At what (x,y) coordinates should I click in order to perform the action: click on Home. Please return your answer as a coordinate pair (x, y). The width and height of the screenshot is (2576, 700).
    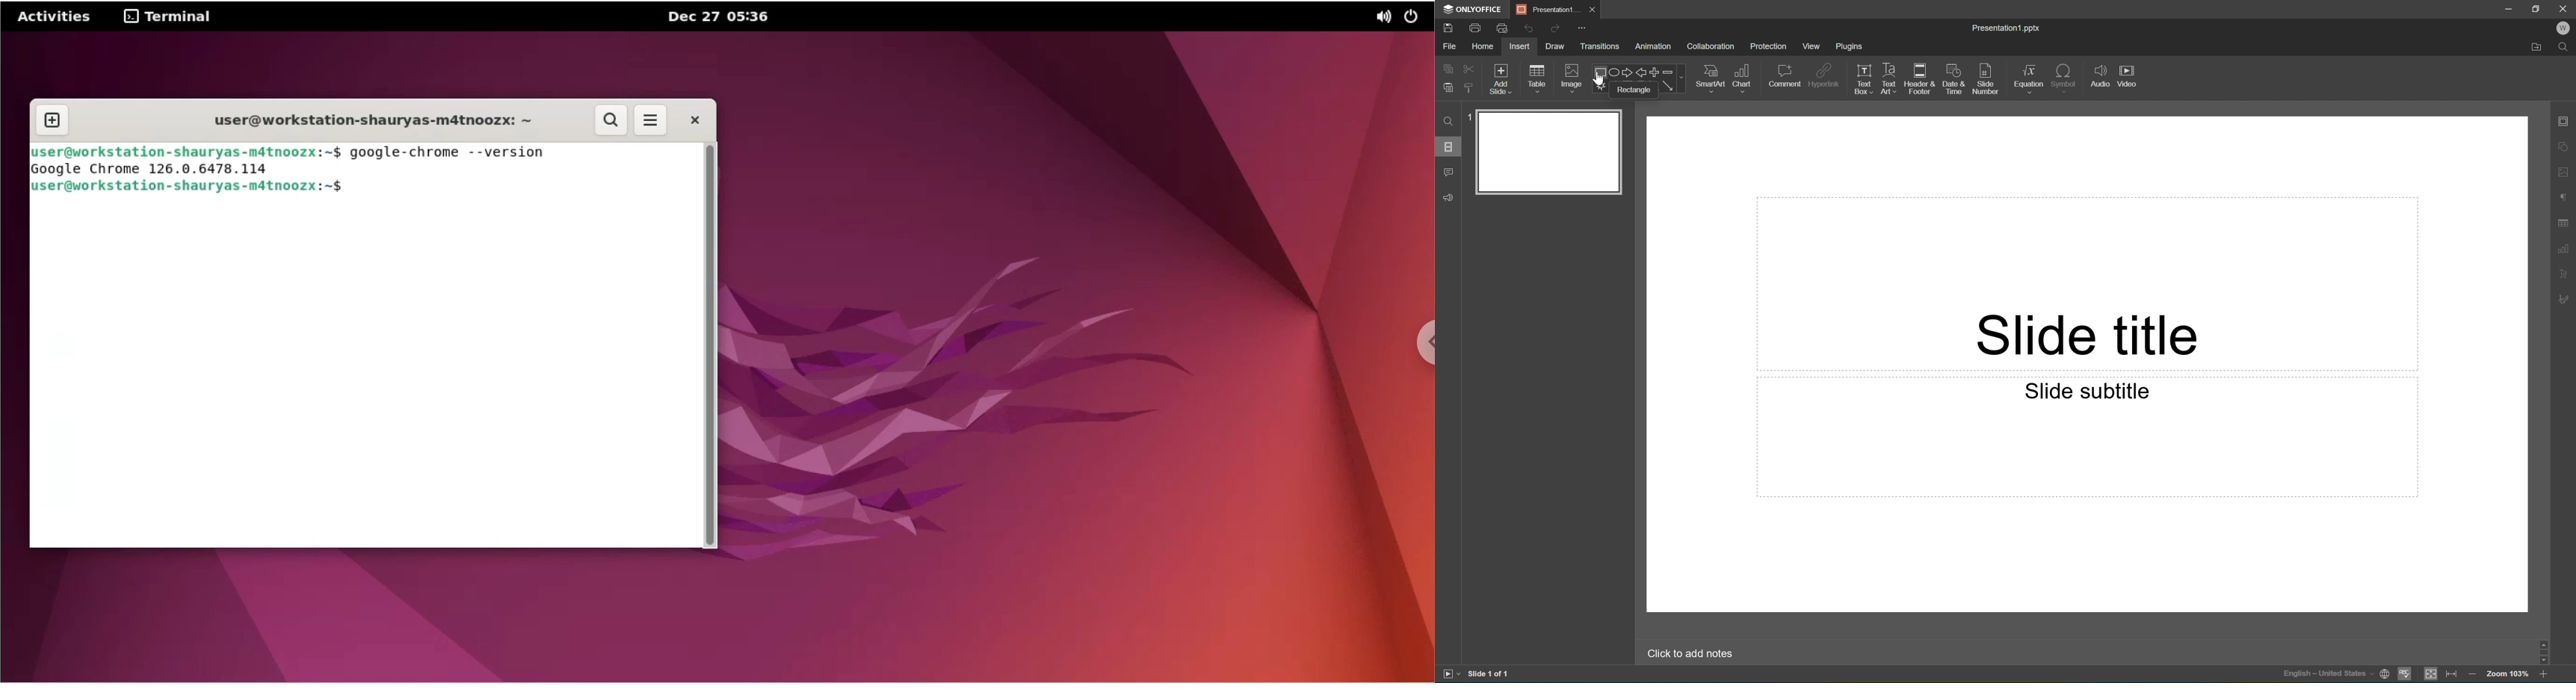
    Looking at the image, I should click on (1483, 46).